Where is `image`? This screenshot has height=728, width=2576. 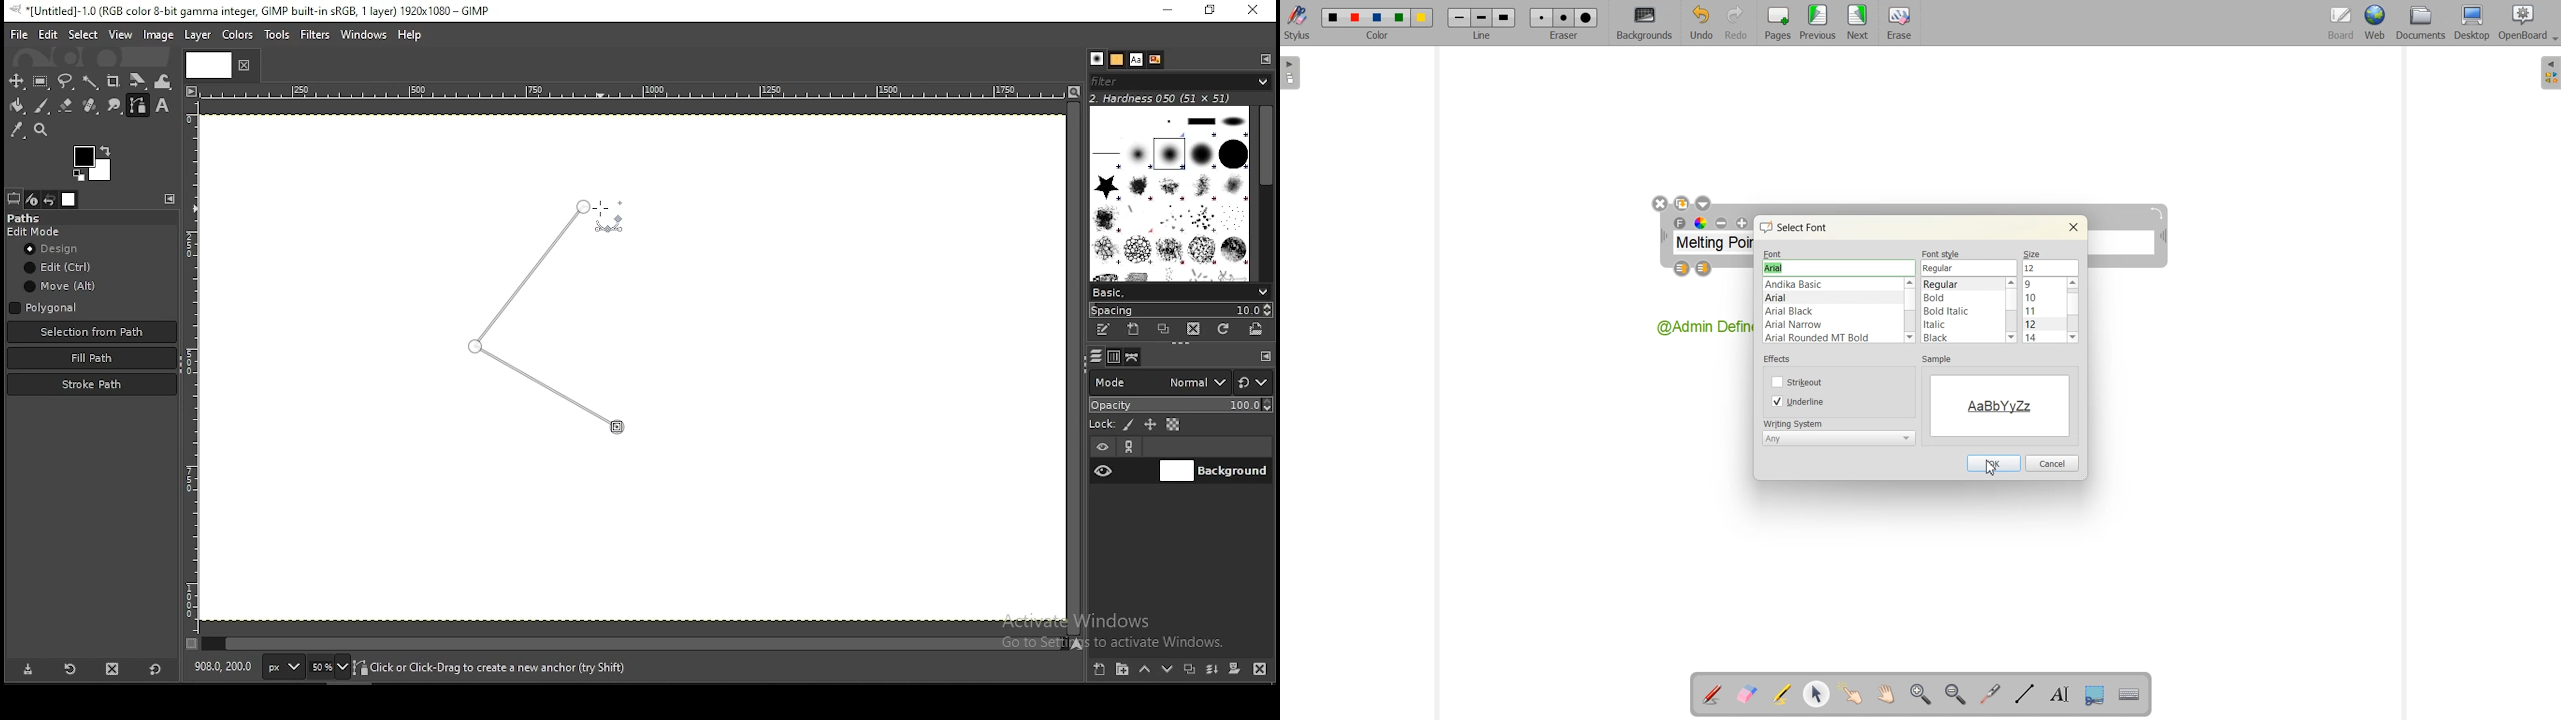 image is located at coordinates (160, 36).